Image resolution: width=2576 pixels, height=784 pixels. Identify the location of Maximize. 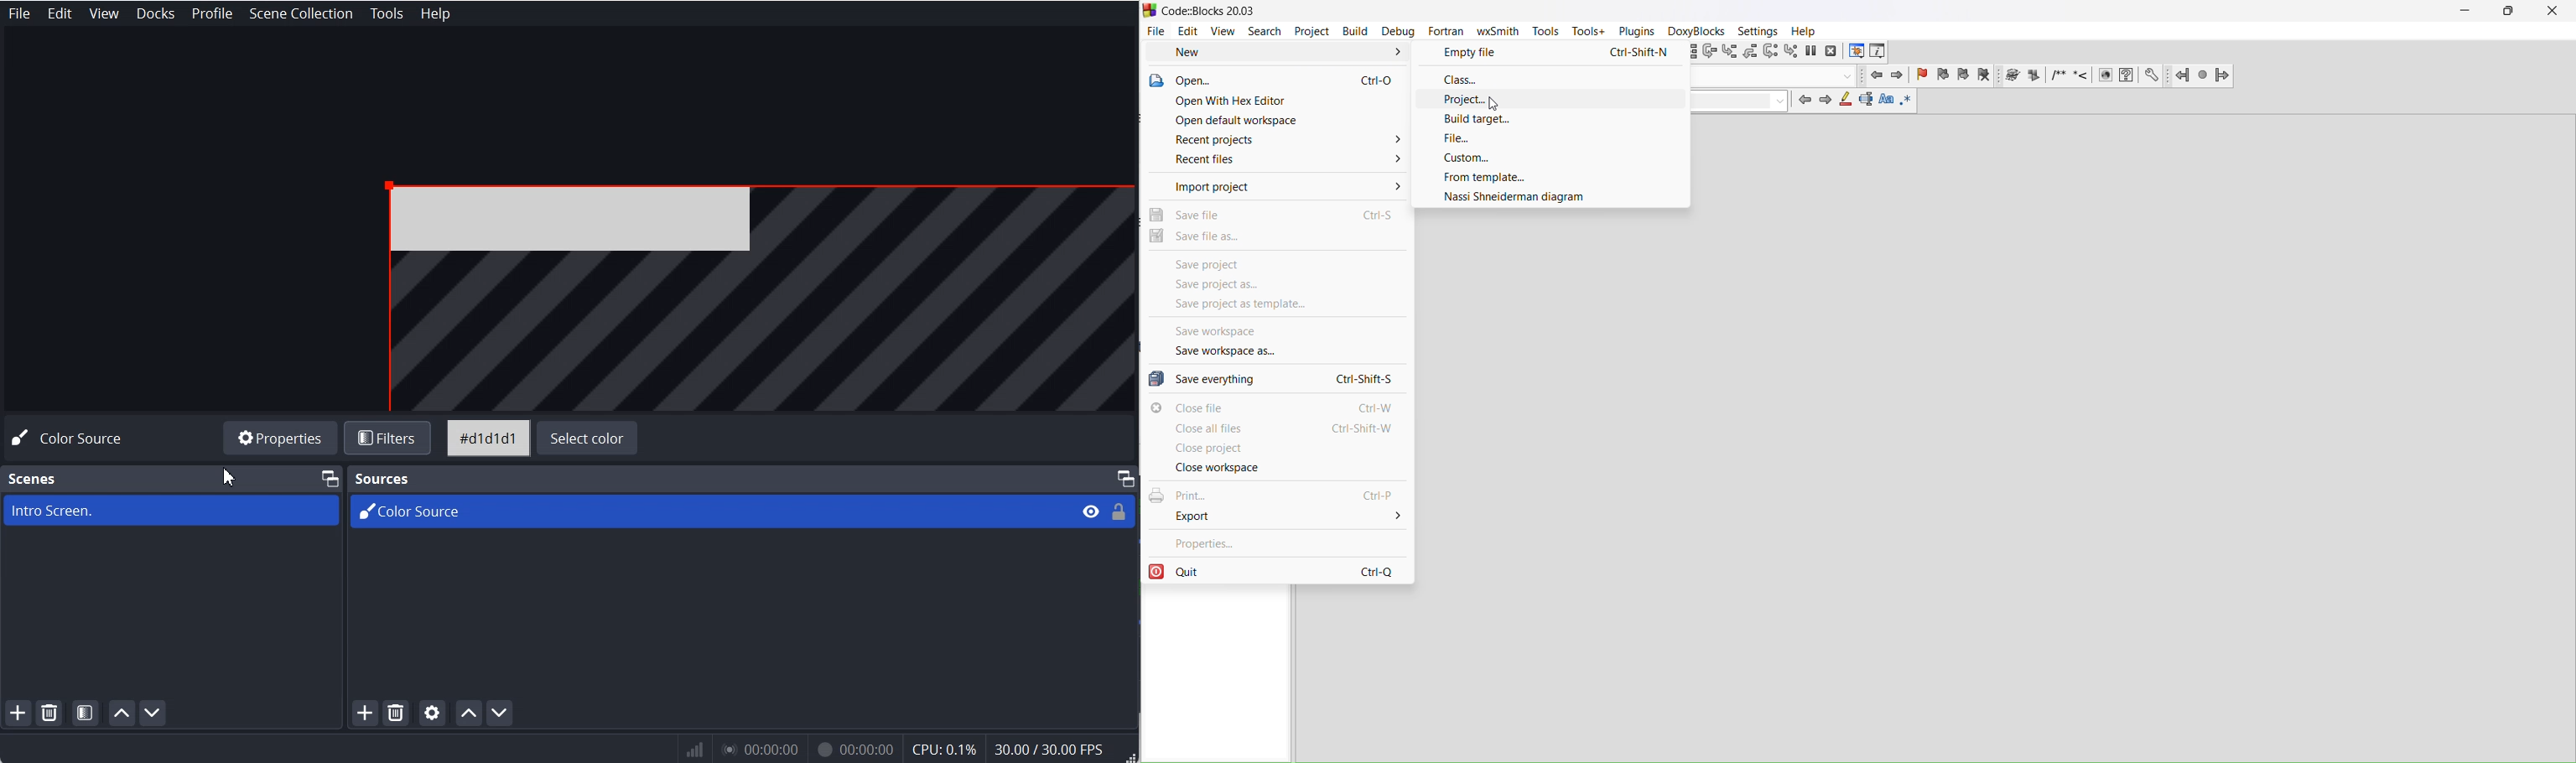
(1125, 478).